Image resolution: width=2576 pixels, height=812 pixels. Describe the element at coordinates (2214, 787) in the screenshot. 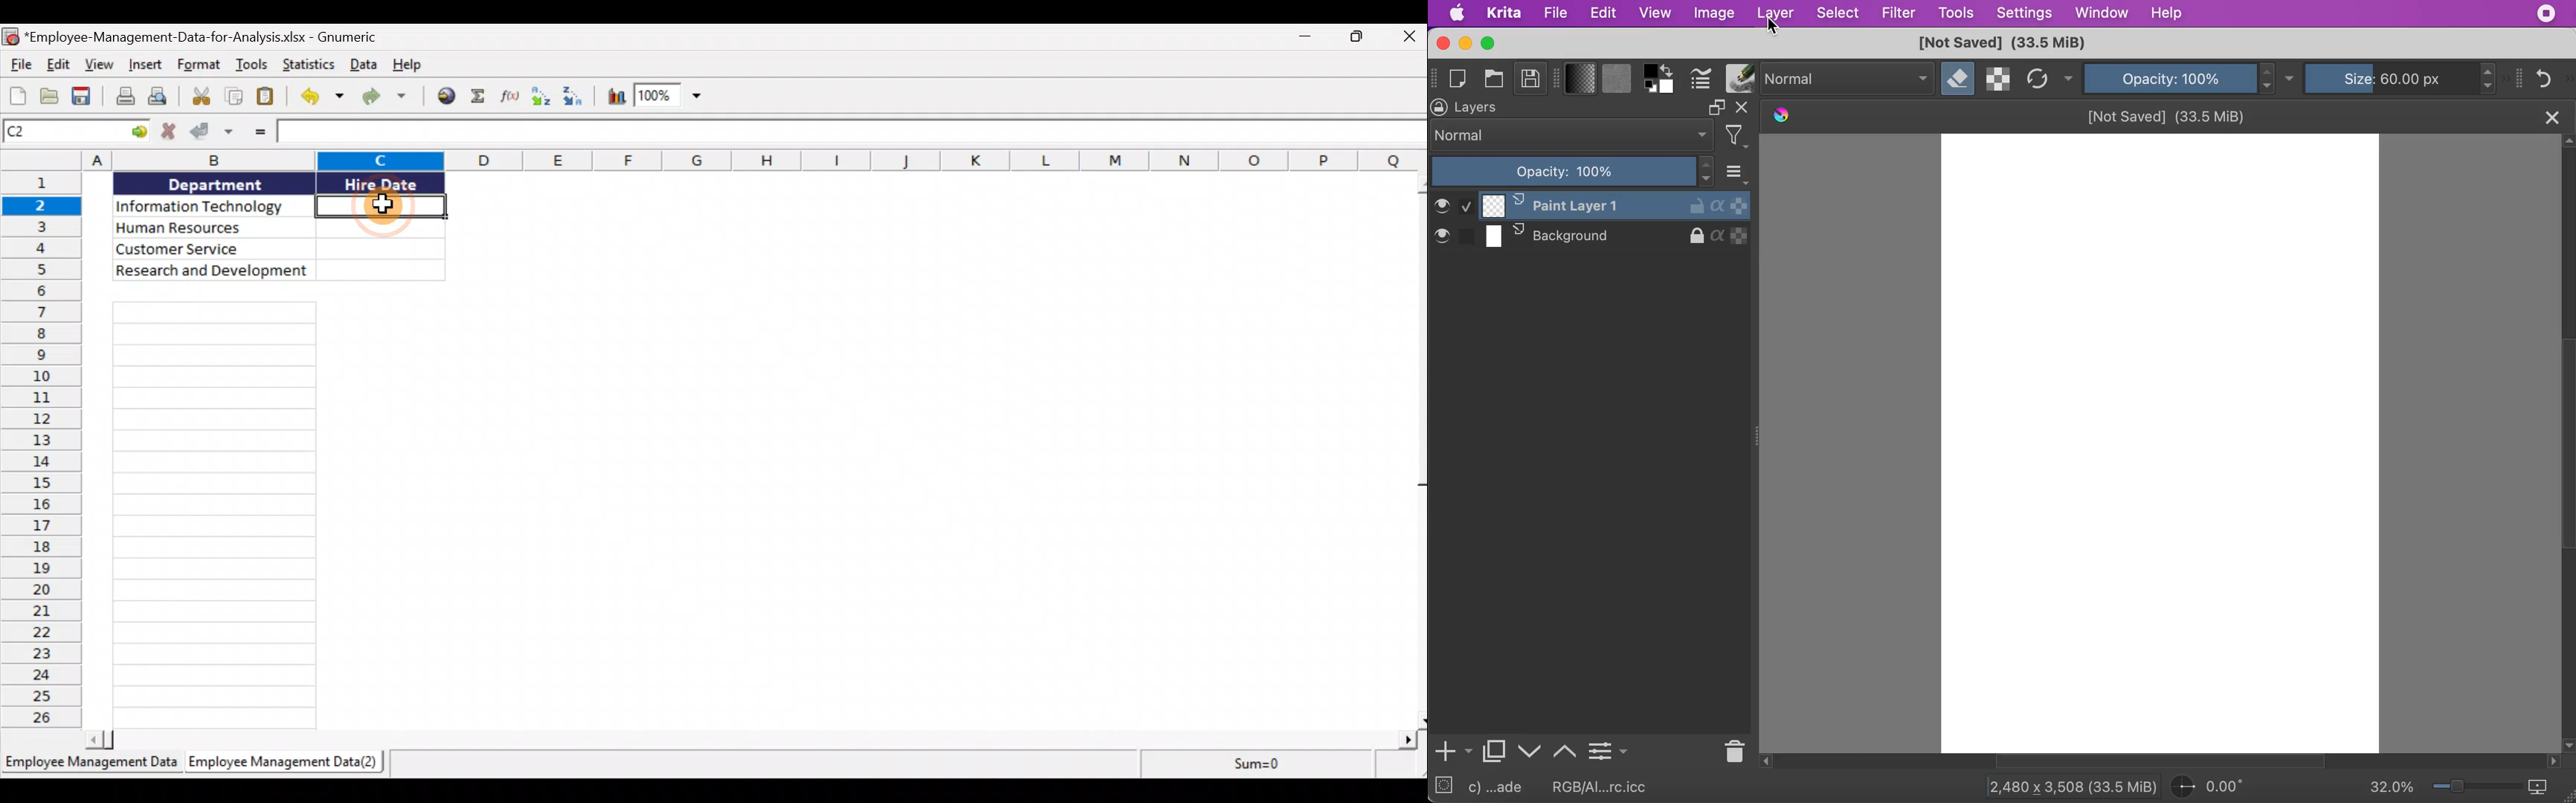

I see `rotation` at that location.